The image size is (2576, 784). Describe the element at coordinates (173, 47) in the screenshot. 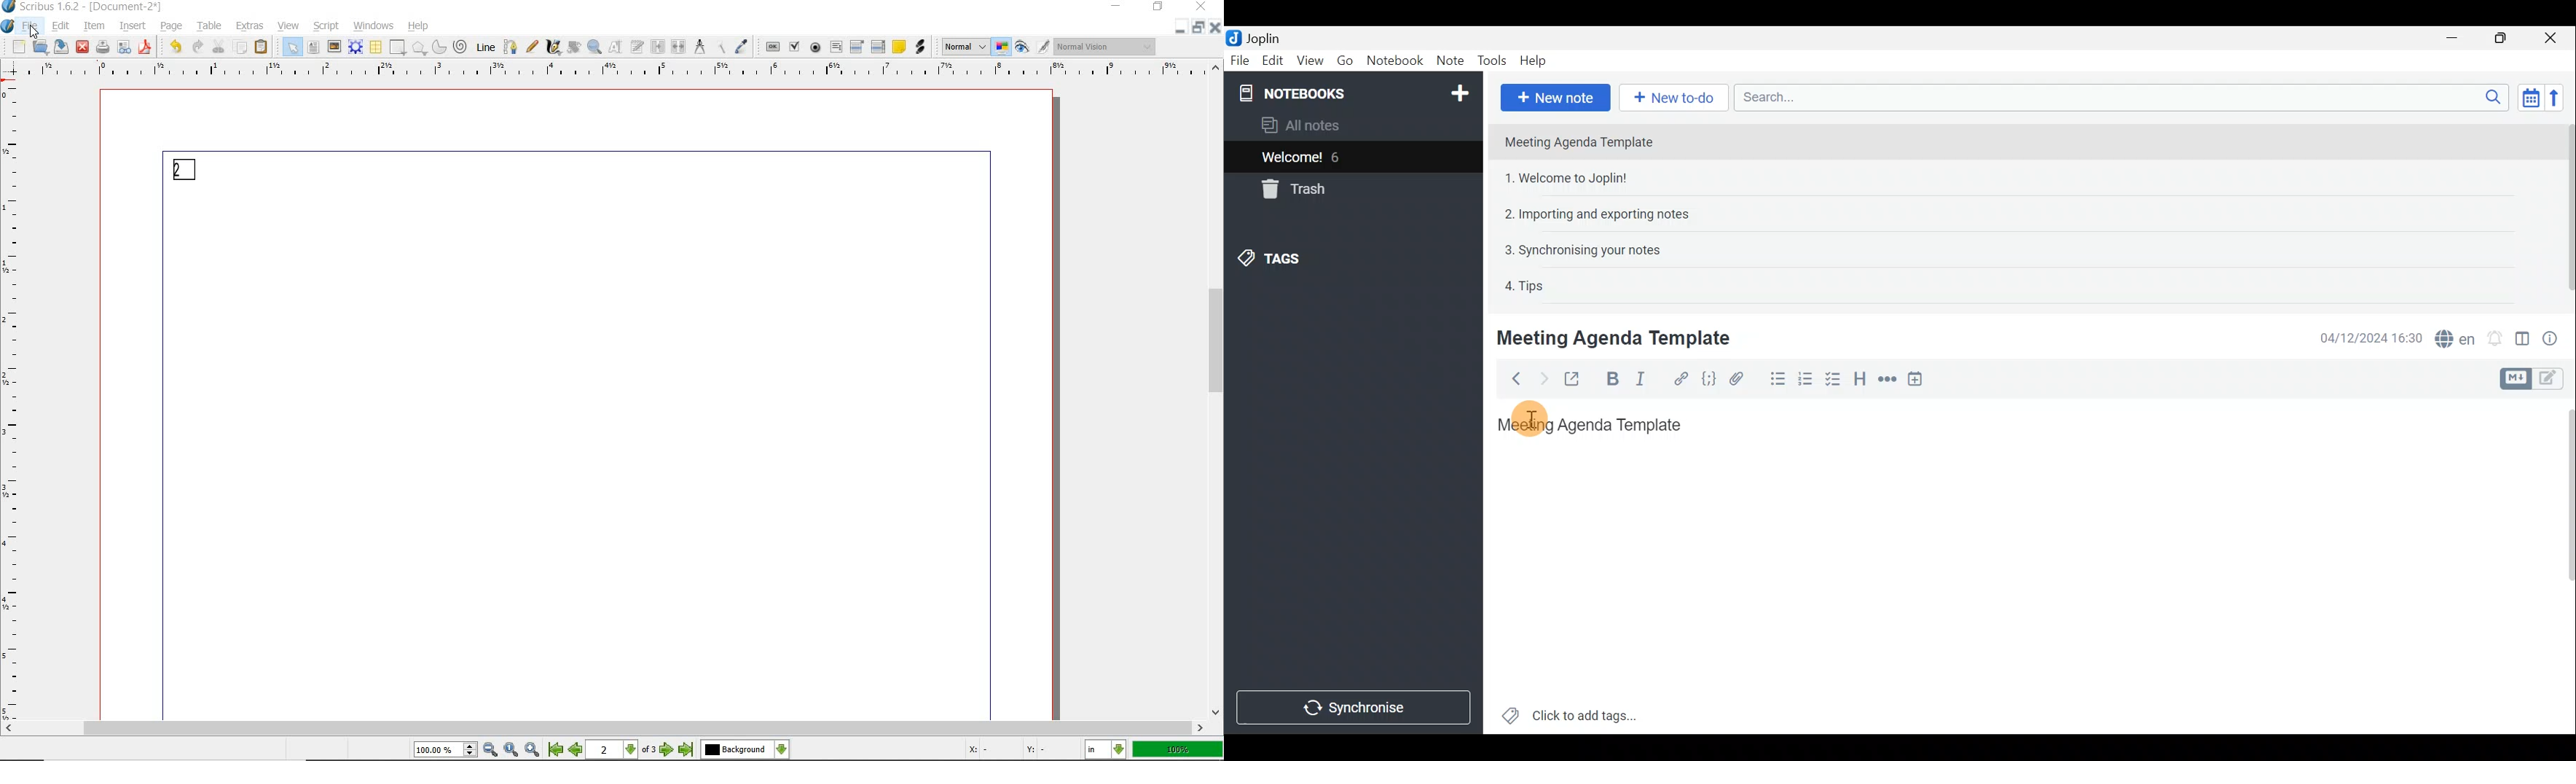

I see `undo` at that location.